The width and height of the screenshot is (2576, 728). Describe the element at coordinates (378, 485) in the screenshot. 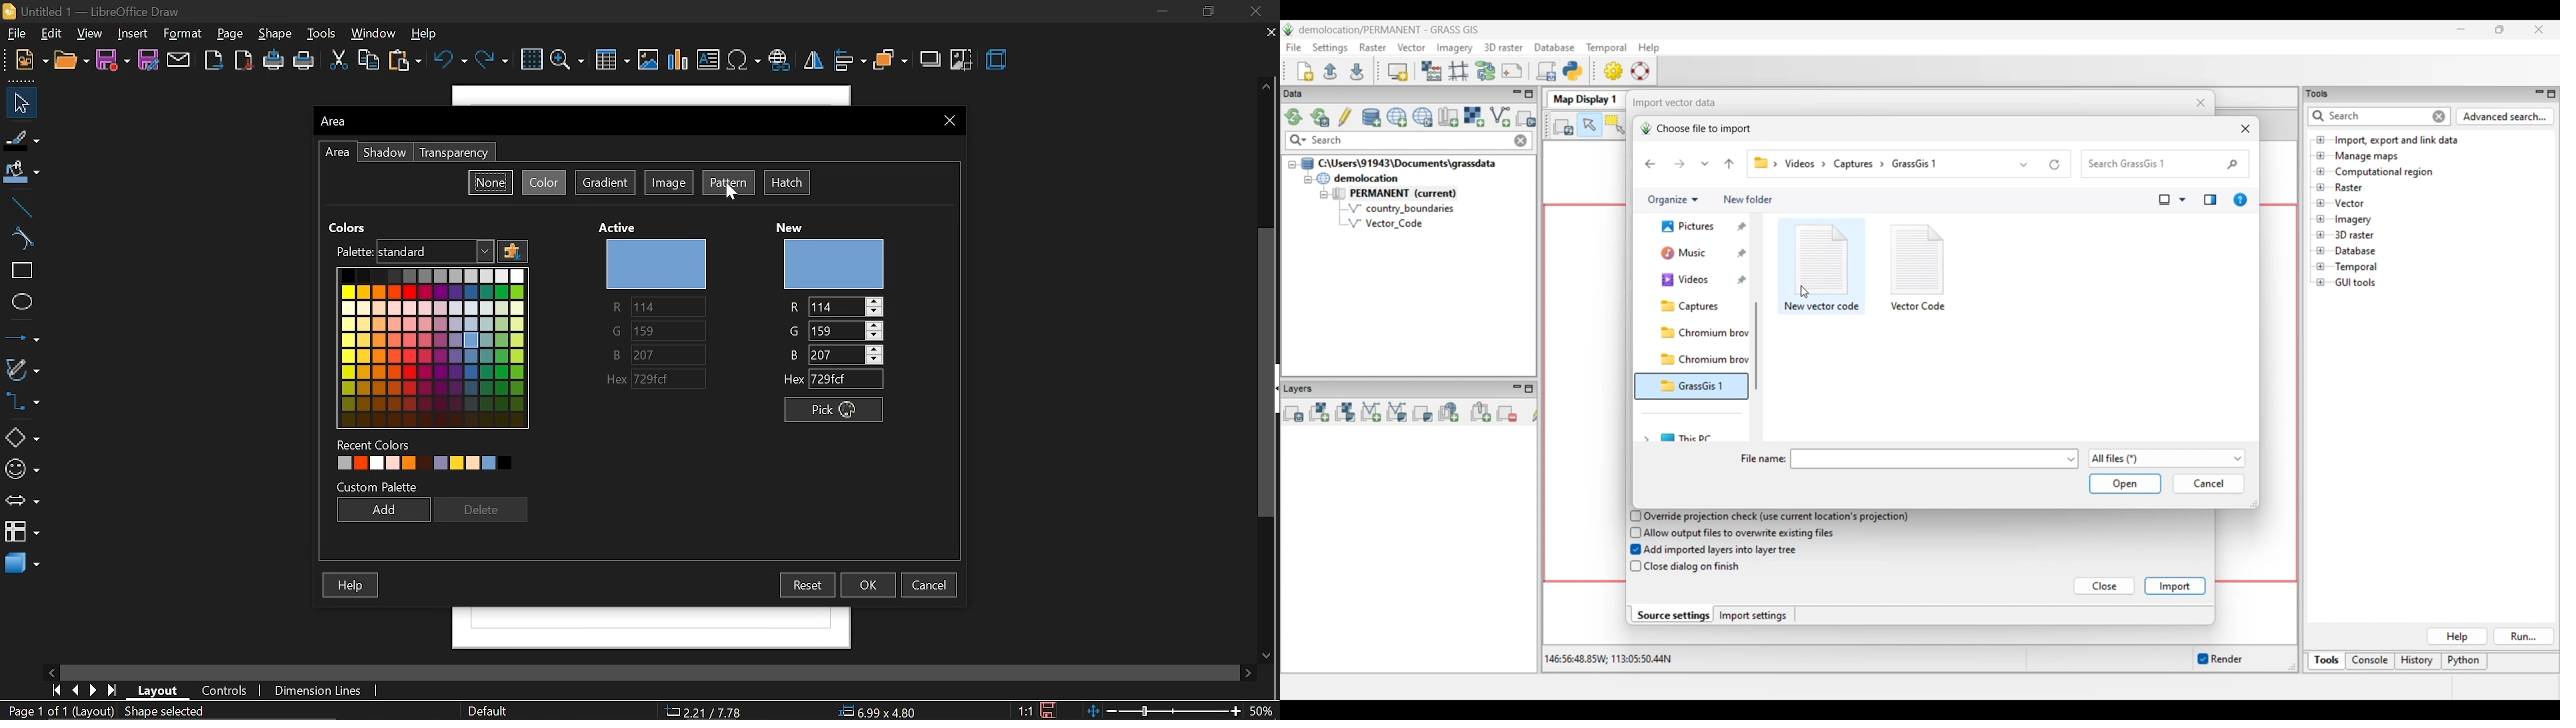

I see `Custom Palette` at that location.